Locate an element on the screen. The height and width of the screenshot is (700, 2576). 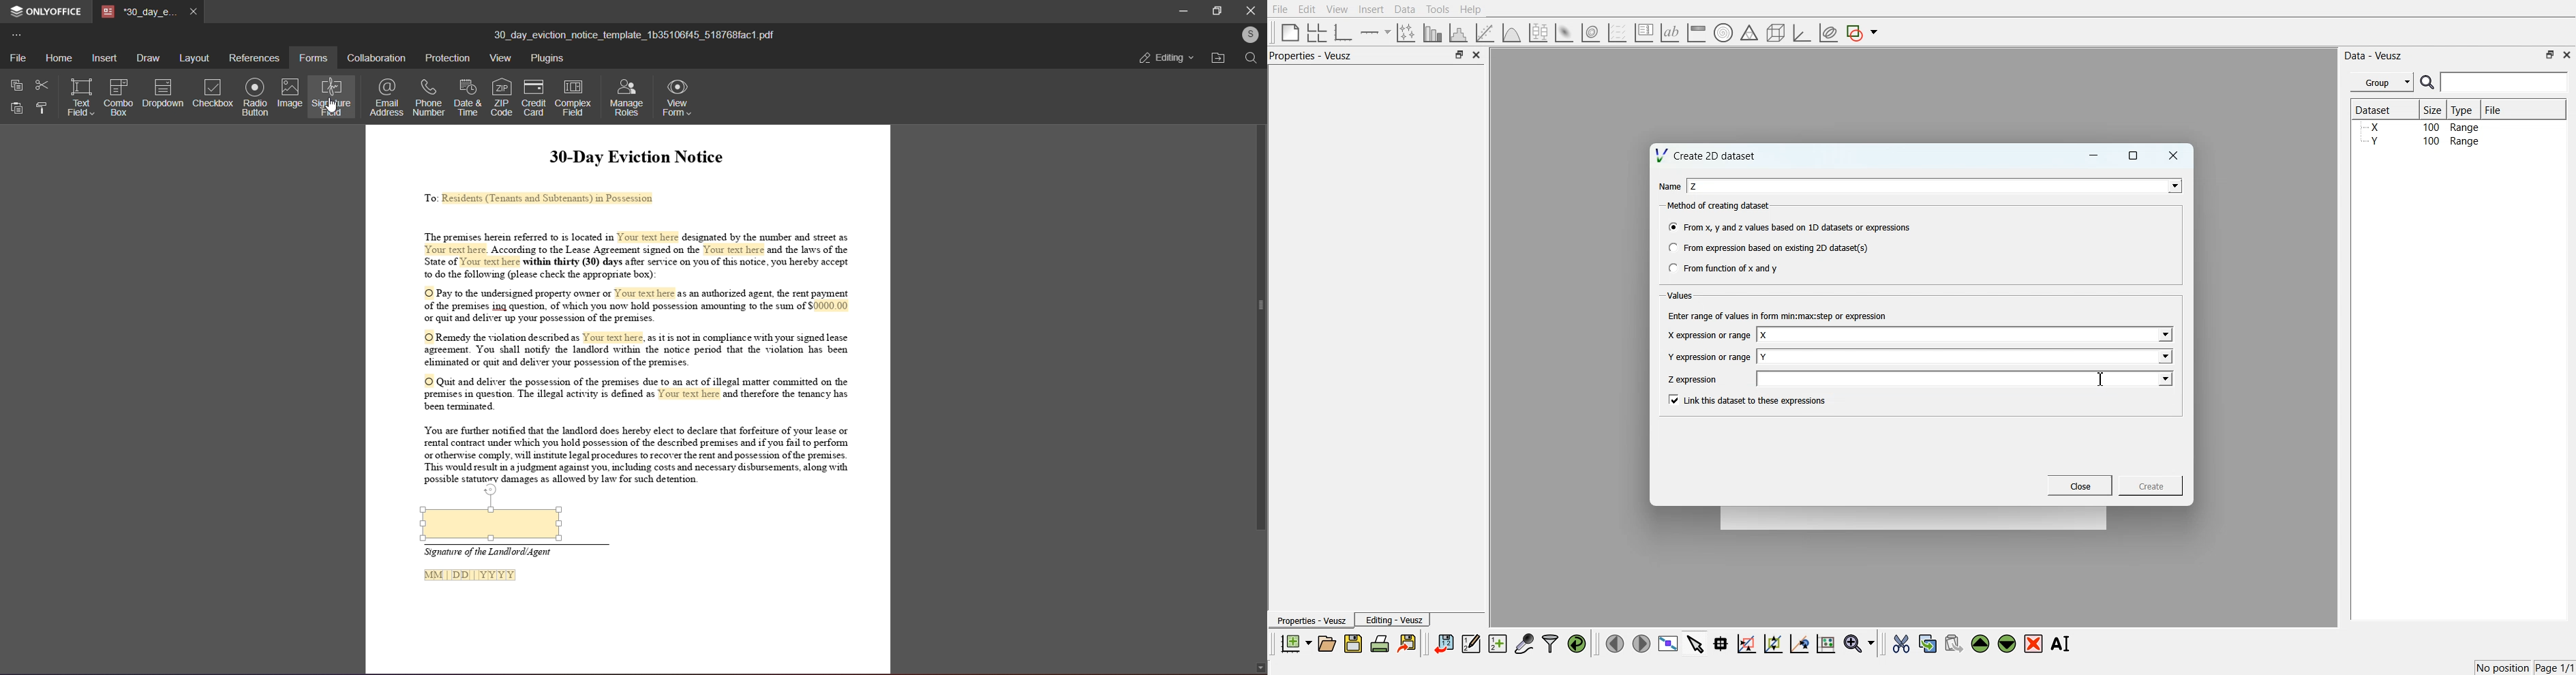
Close is located at coordinates (2568, 54).